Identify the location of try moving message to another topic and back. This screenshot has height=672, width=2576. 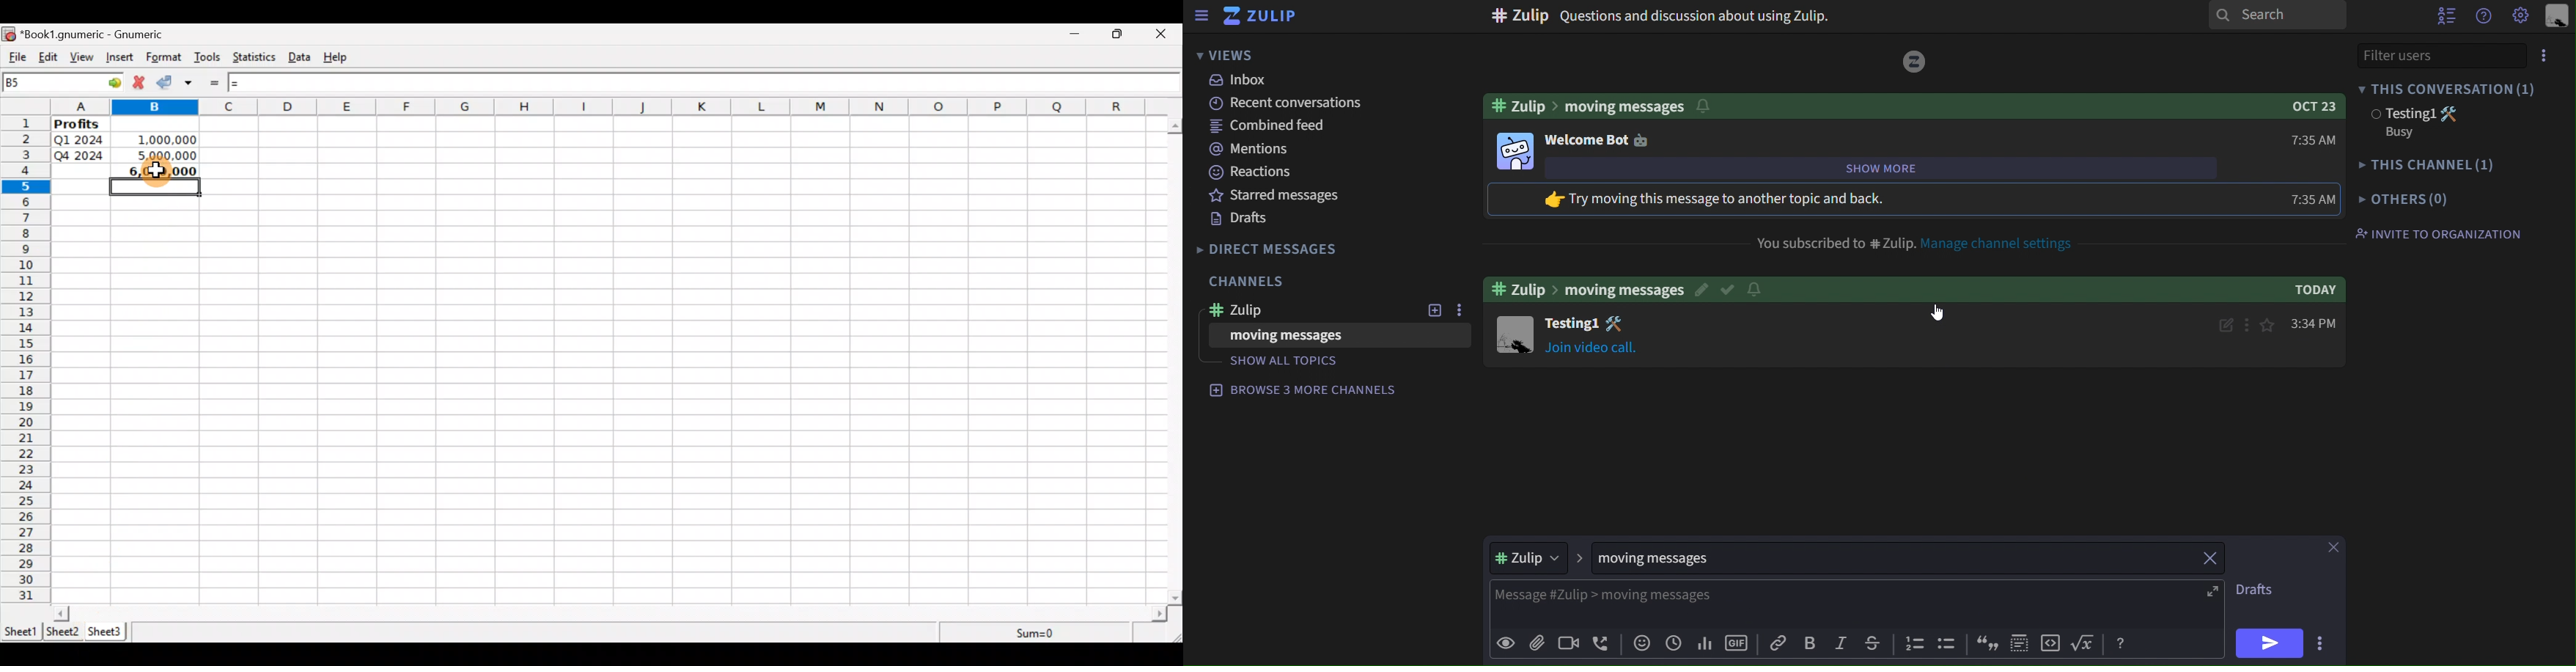
(1744, 200).